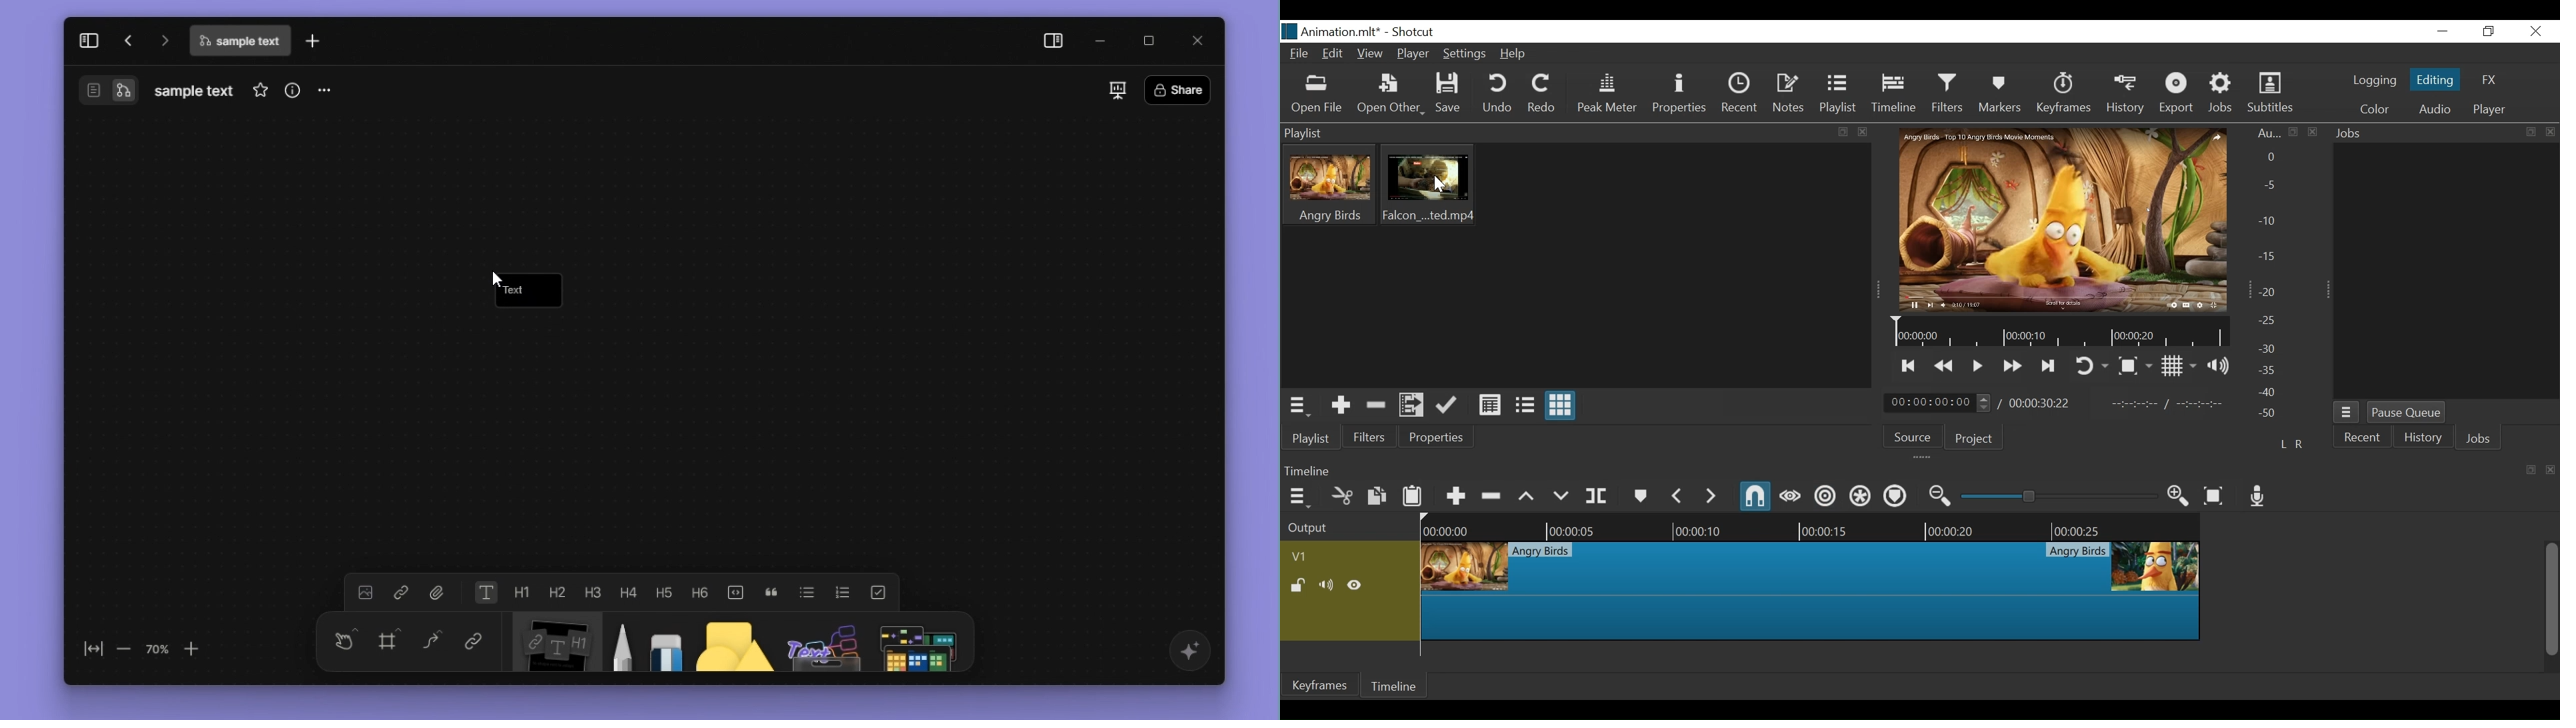 The height and width of the screenshot is (728, 2576). I want to click on Current Position, so click(1938, 403).